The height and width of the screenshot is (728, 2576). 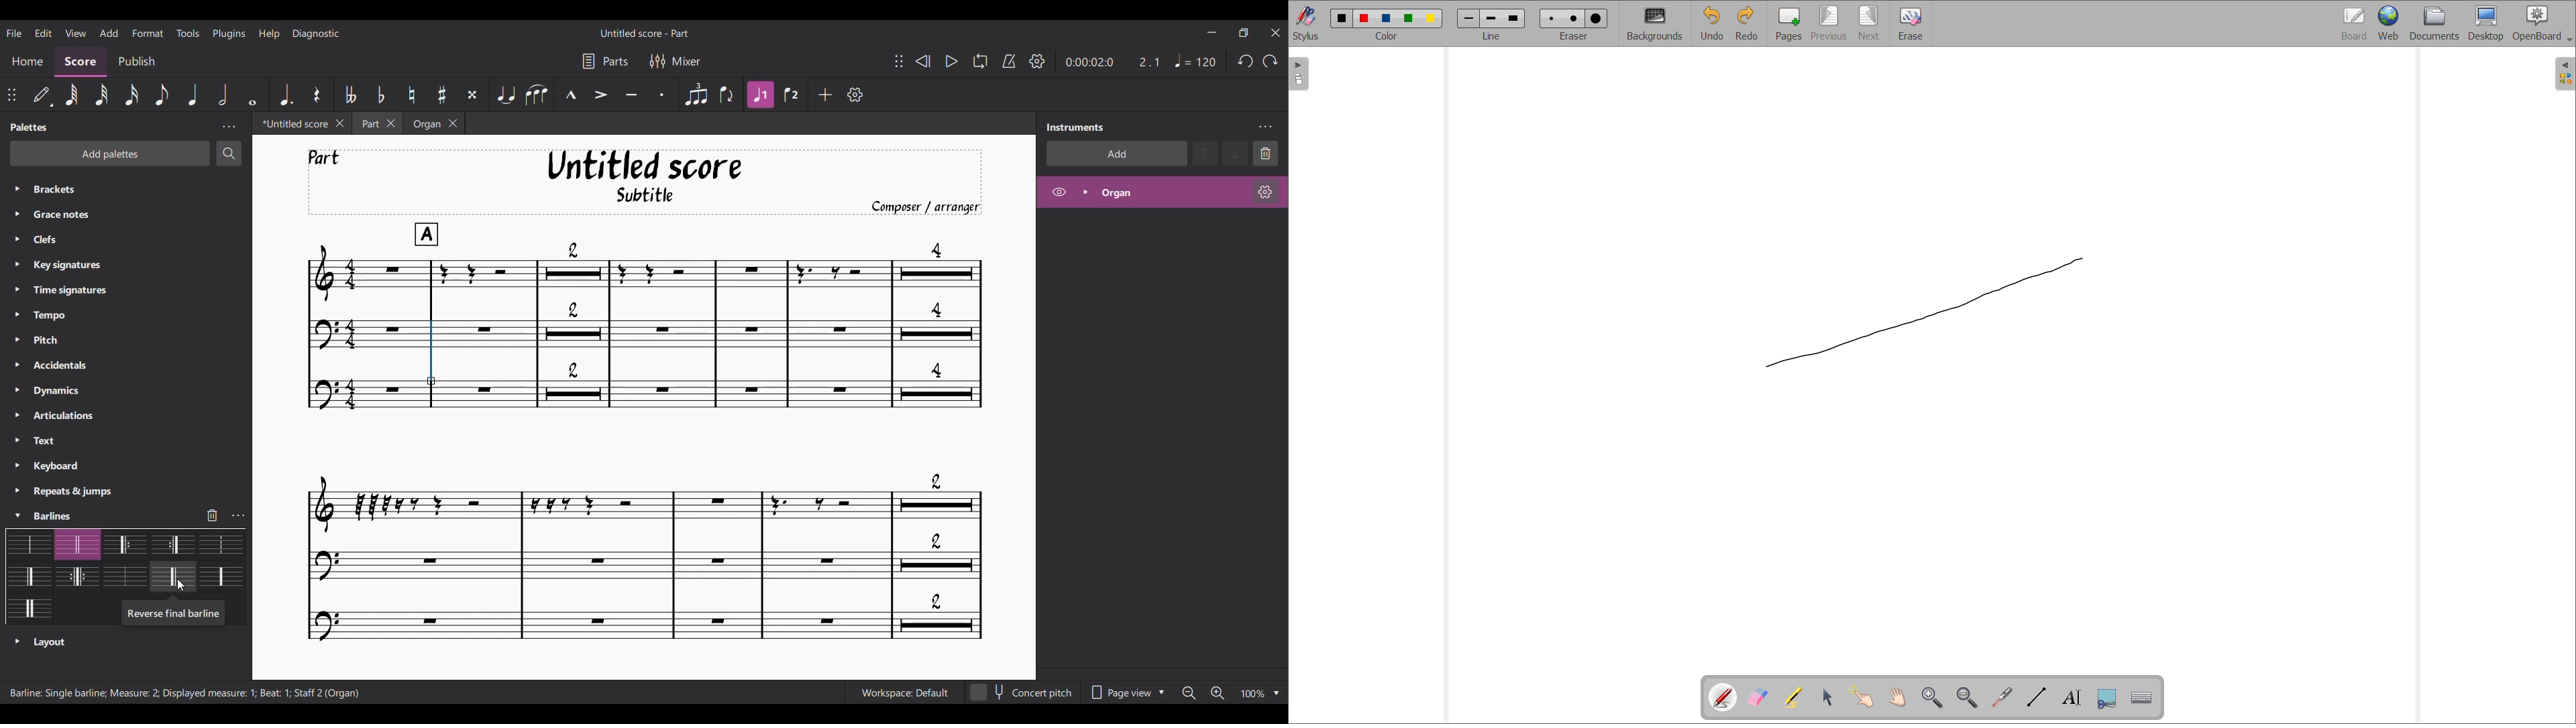 I want to click on cursor, so click(x=2080, y=260).